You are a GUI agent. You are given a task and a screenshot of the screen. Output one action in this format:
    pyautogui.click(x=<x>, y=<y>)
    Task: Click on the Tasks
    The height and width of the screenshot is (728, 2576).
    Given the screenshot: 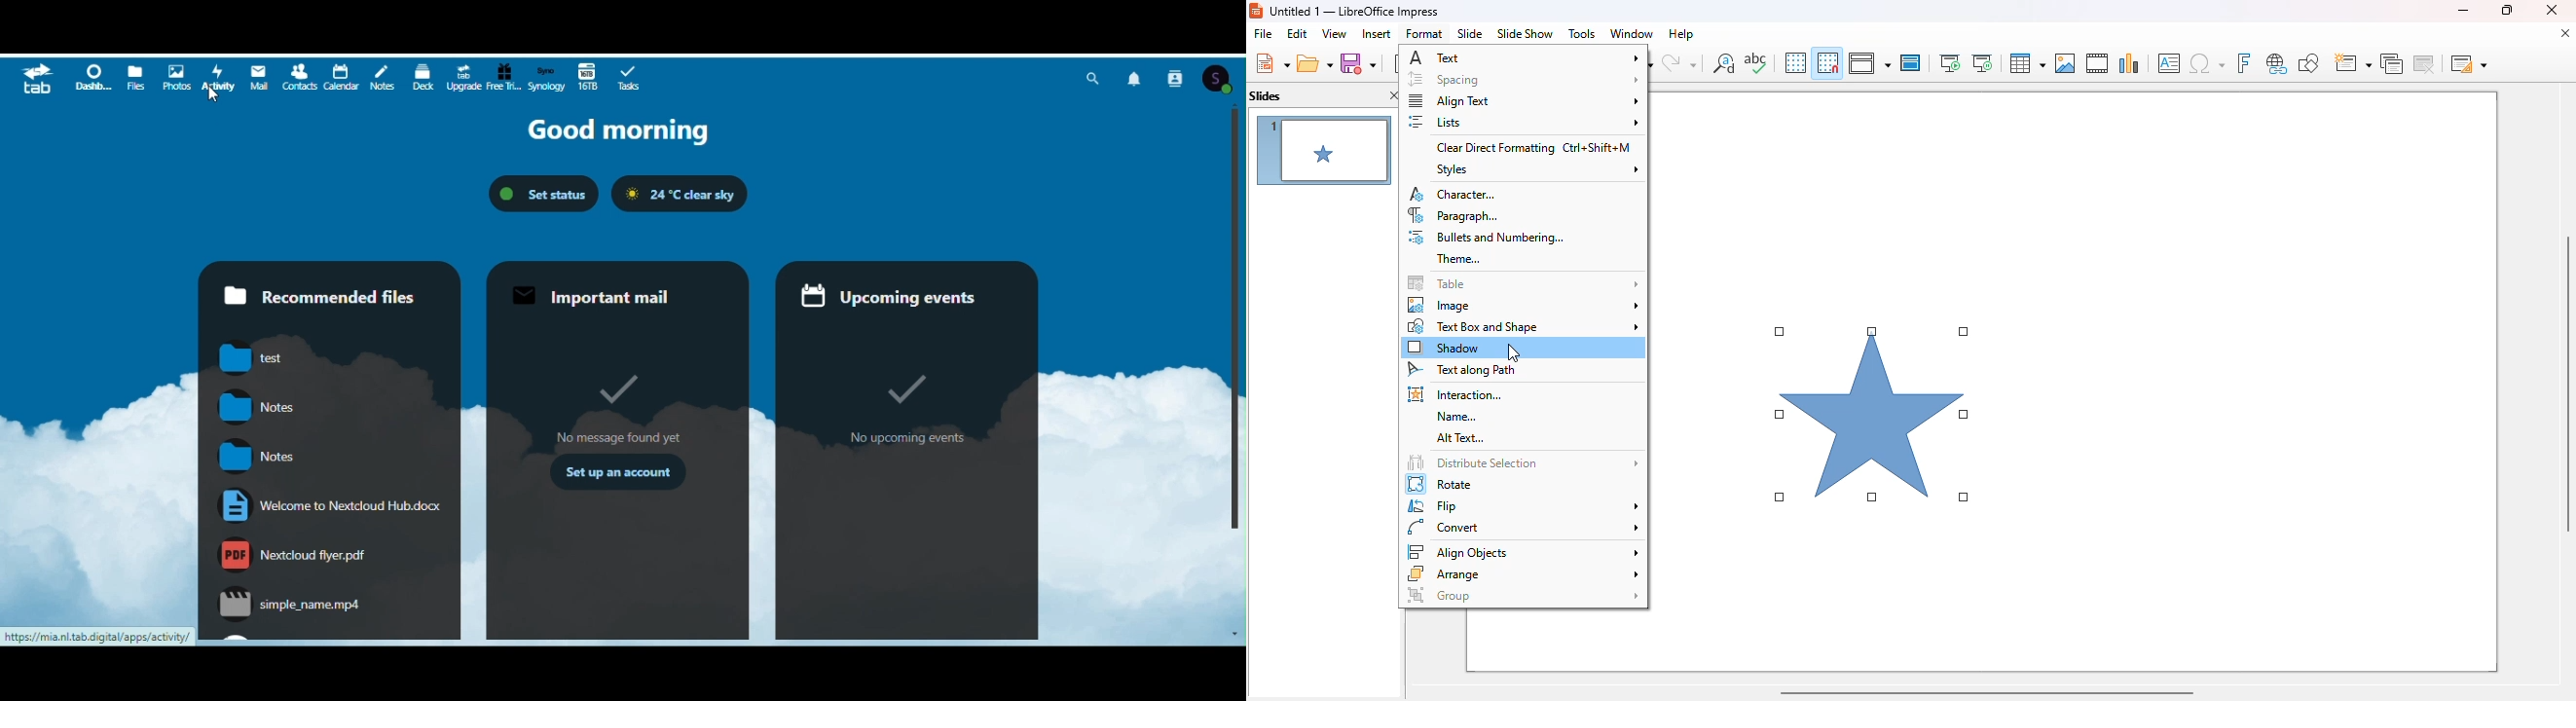 What is the action you would take?
    pyautogui.click(x=626, y=80)
    